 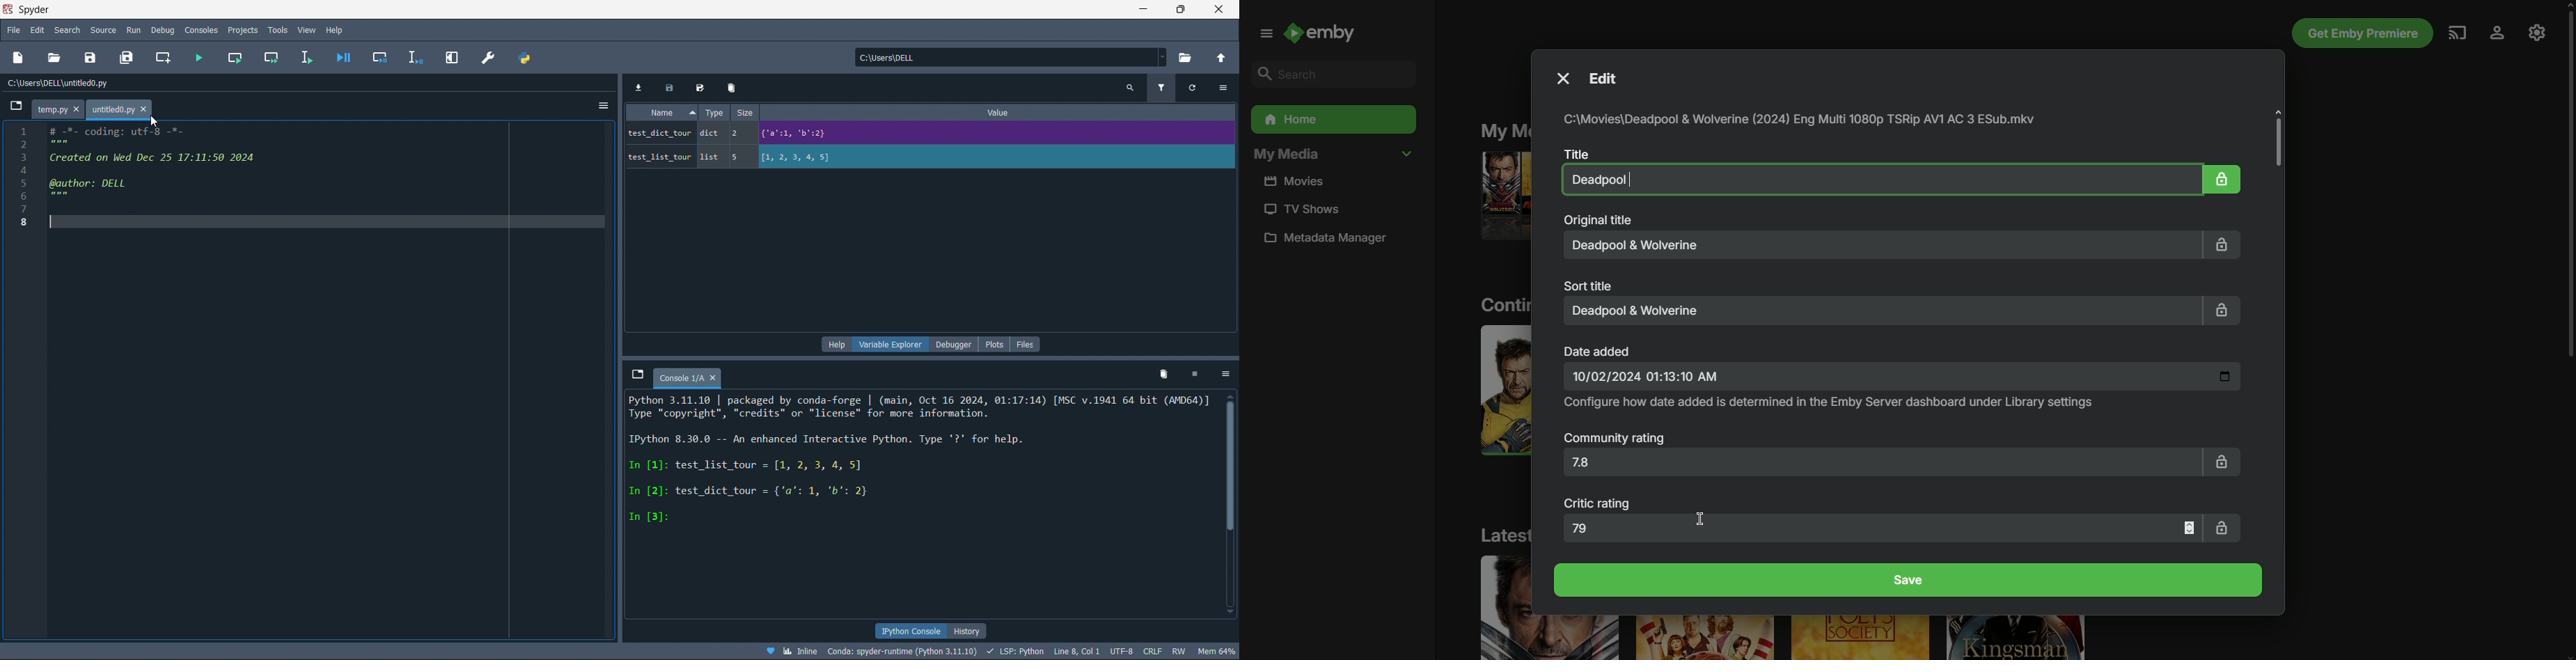 What do you see at coordinates (1263, 33) in the screenshot?
I see `Menu` at bounding box center [1263, 33].